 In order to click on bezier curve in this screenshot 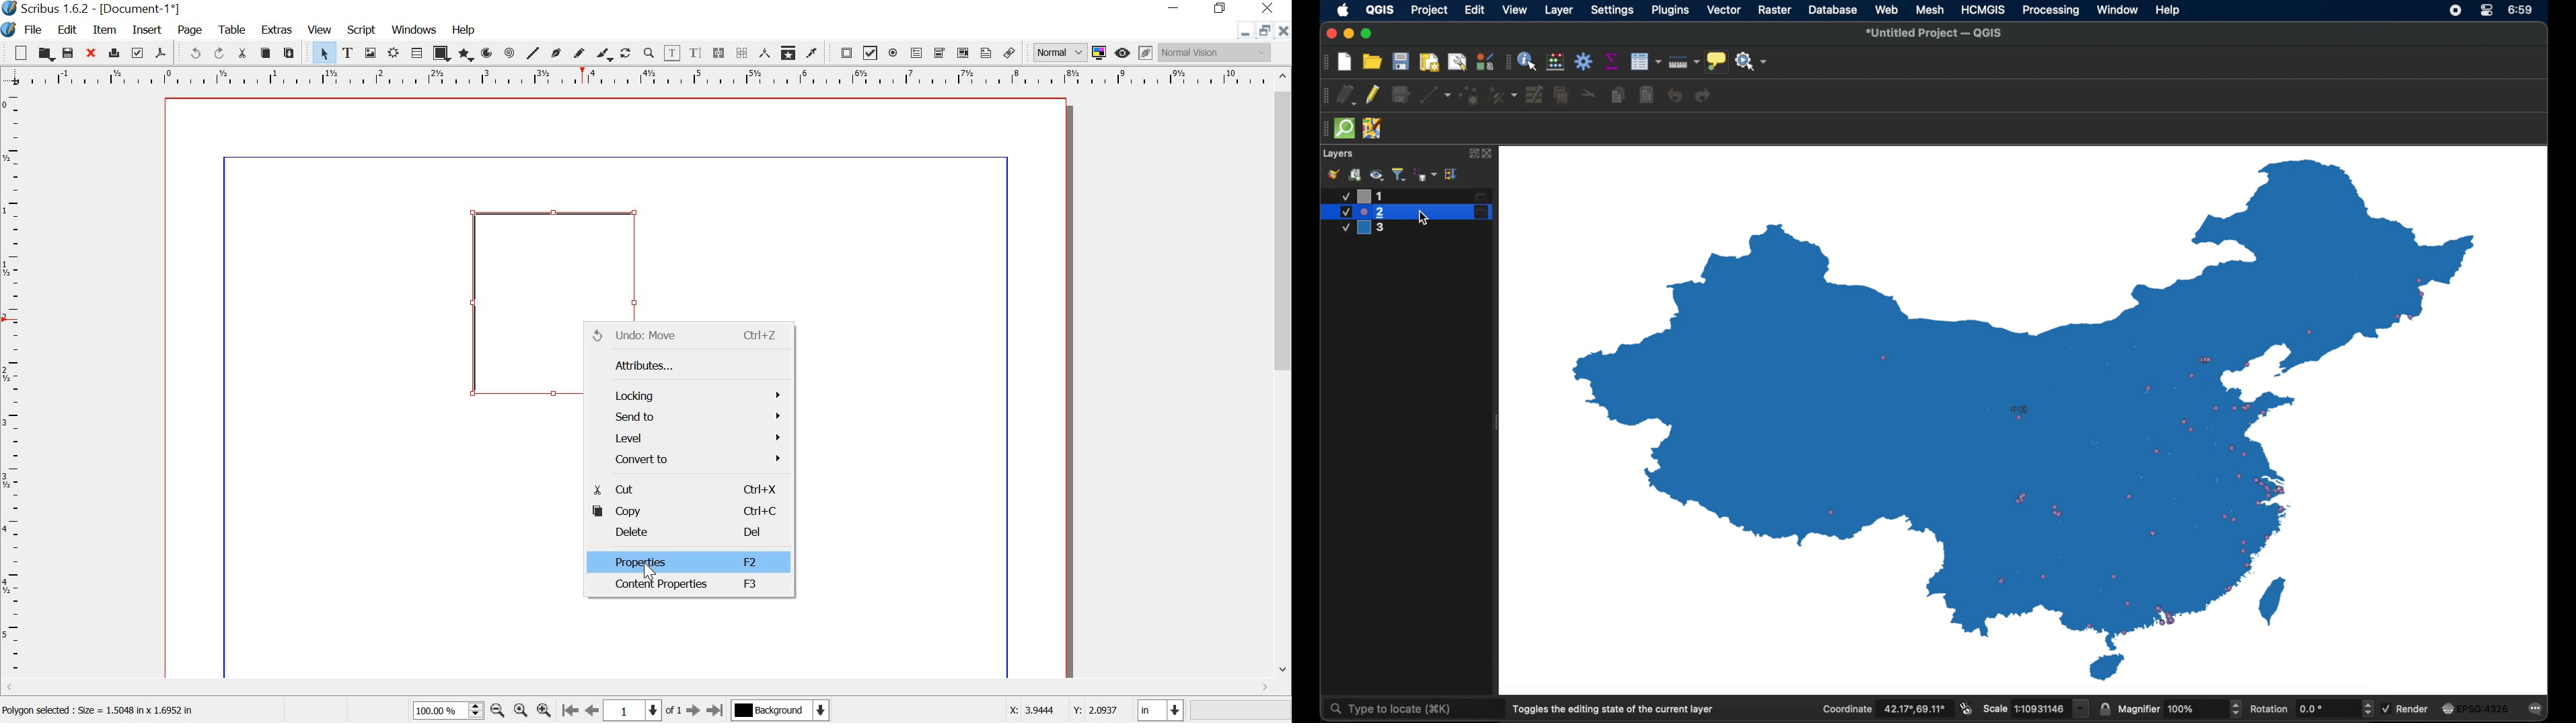, I will do `click(559, 53)`.